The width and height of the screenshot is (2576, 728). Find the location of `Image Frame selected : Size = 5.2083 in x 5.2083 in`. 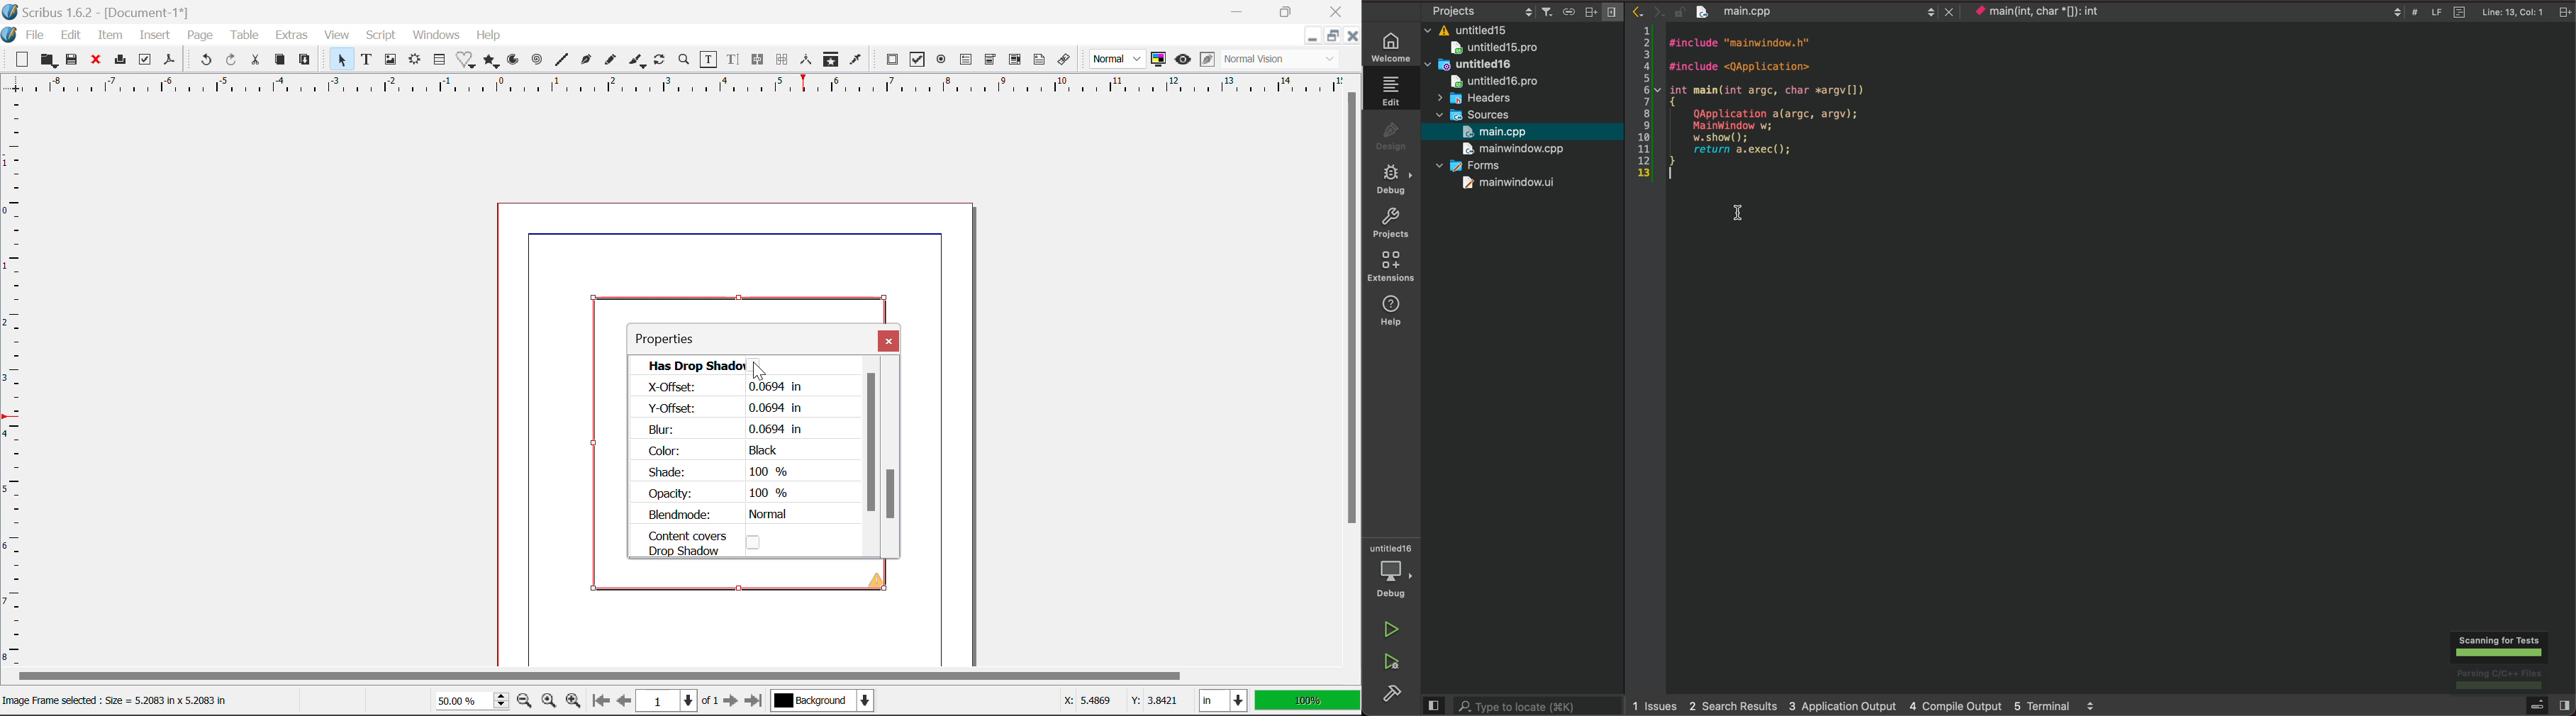

Image Frame selected : Size = 5.2083 in x 5.2083 in is located at coordinates (123, 700).